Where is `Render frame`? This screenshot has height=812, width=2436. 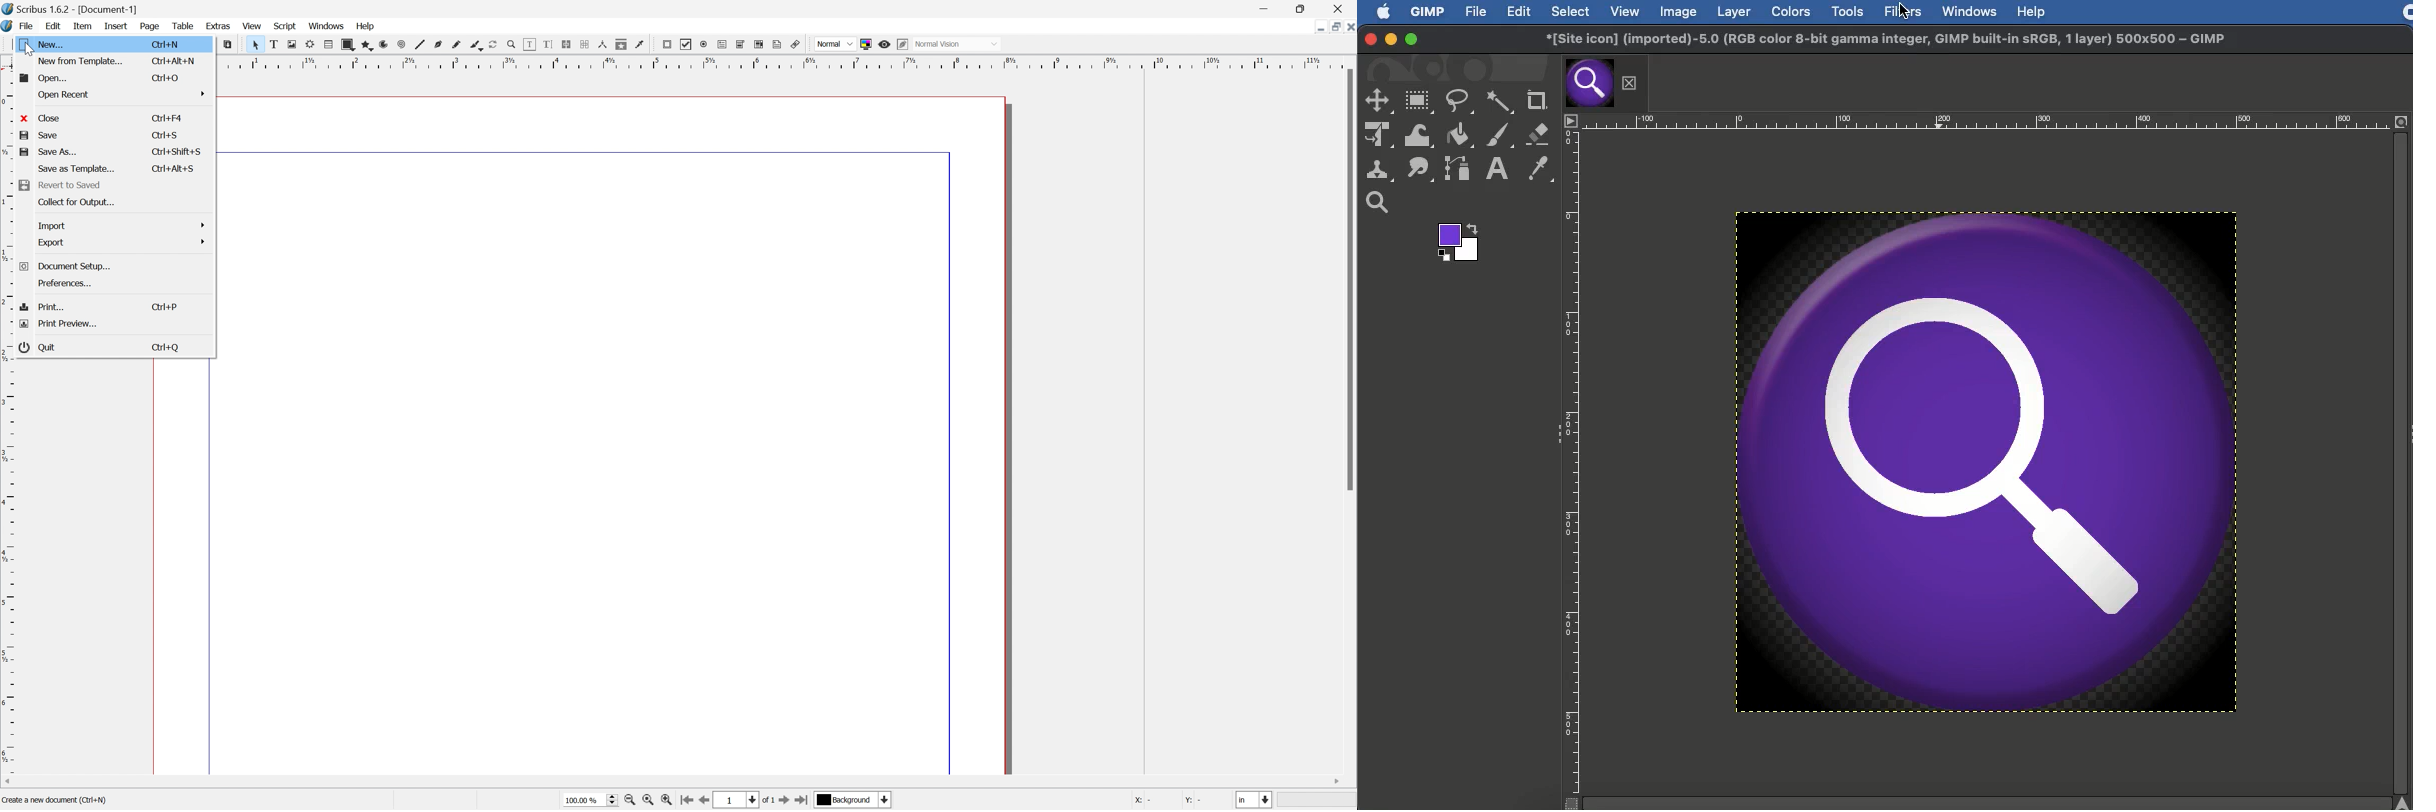
Render frame is located at coordinates (309, 45).